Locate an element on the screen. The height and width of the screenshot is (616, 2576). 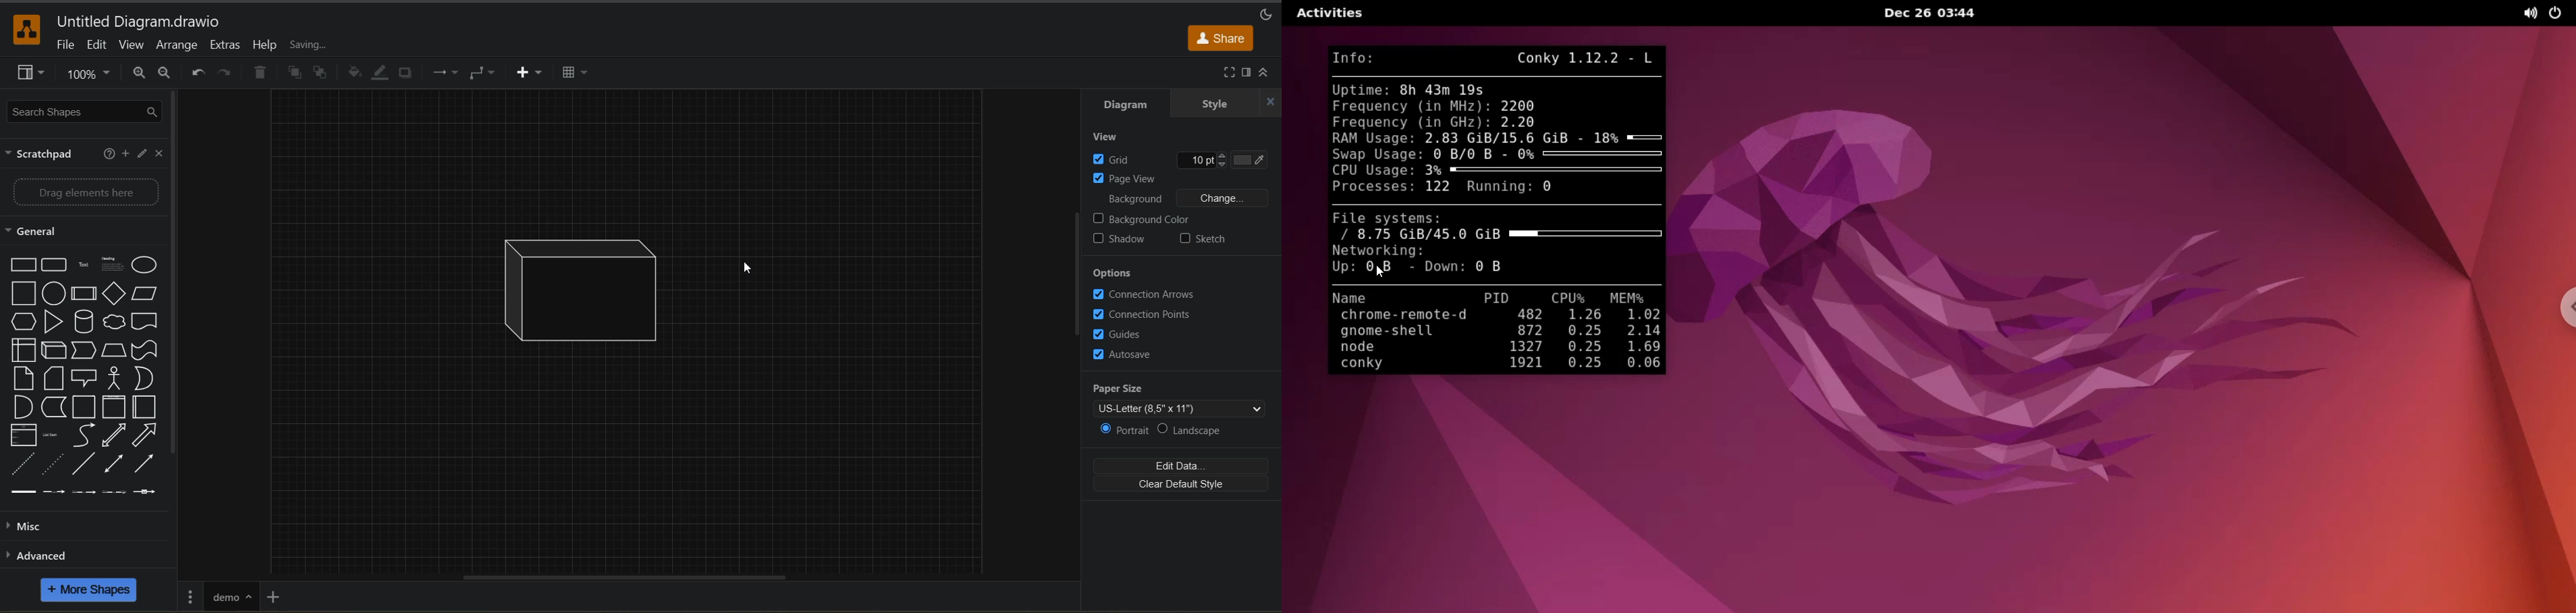
all changes saved is located at coordinates (332, 43).